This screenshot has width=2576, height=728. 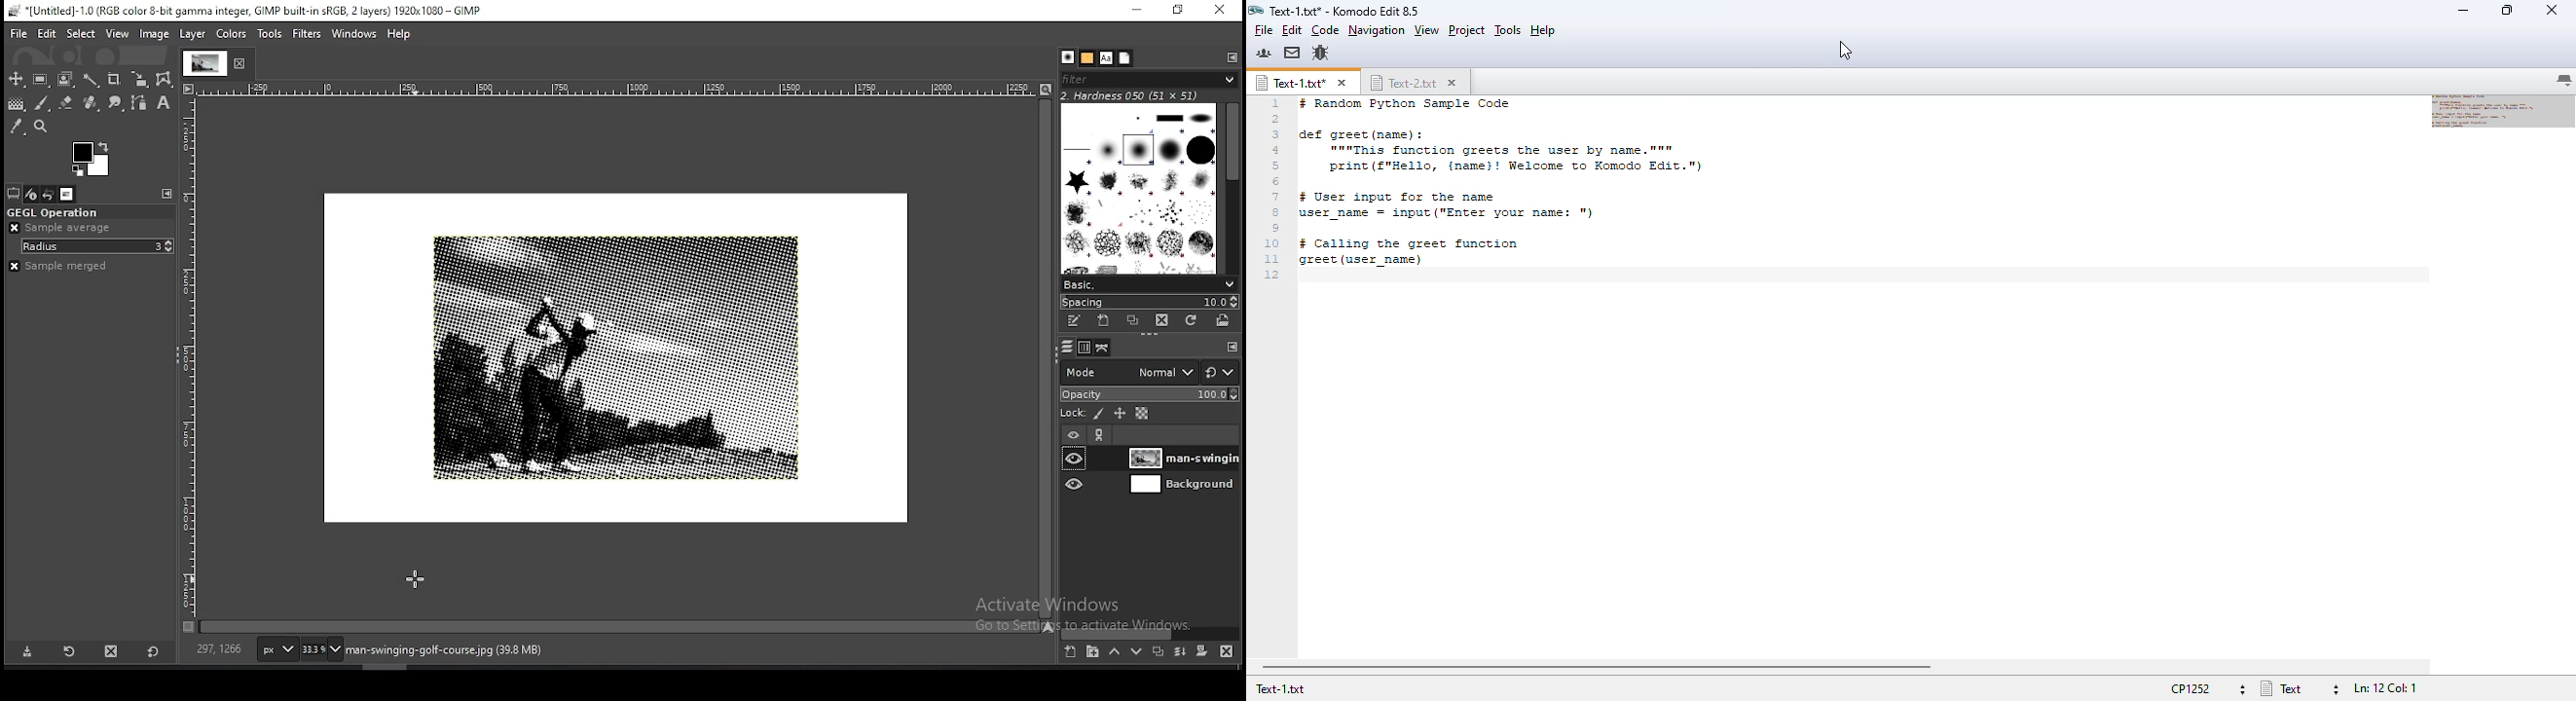 What do you see at coordinates (220, 649) in the screenshot?
I see `297,1266` at bounding box center [220, 649].